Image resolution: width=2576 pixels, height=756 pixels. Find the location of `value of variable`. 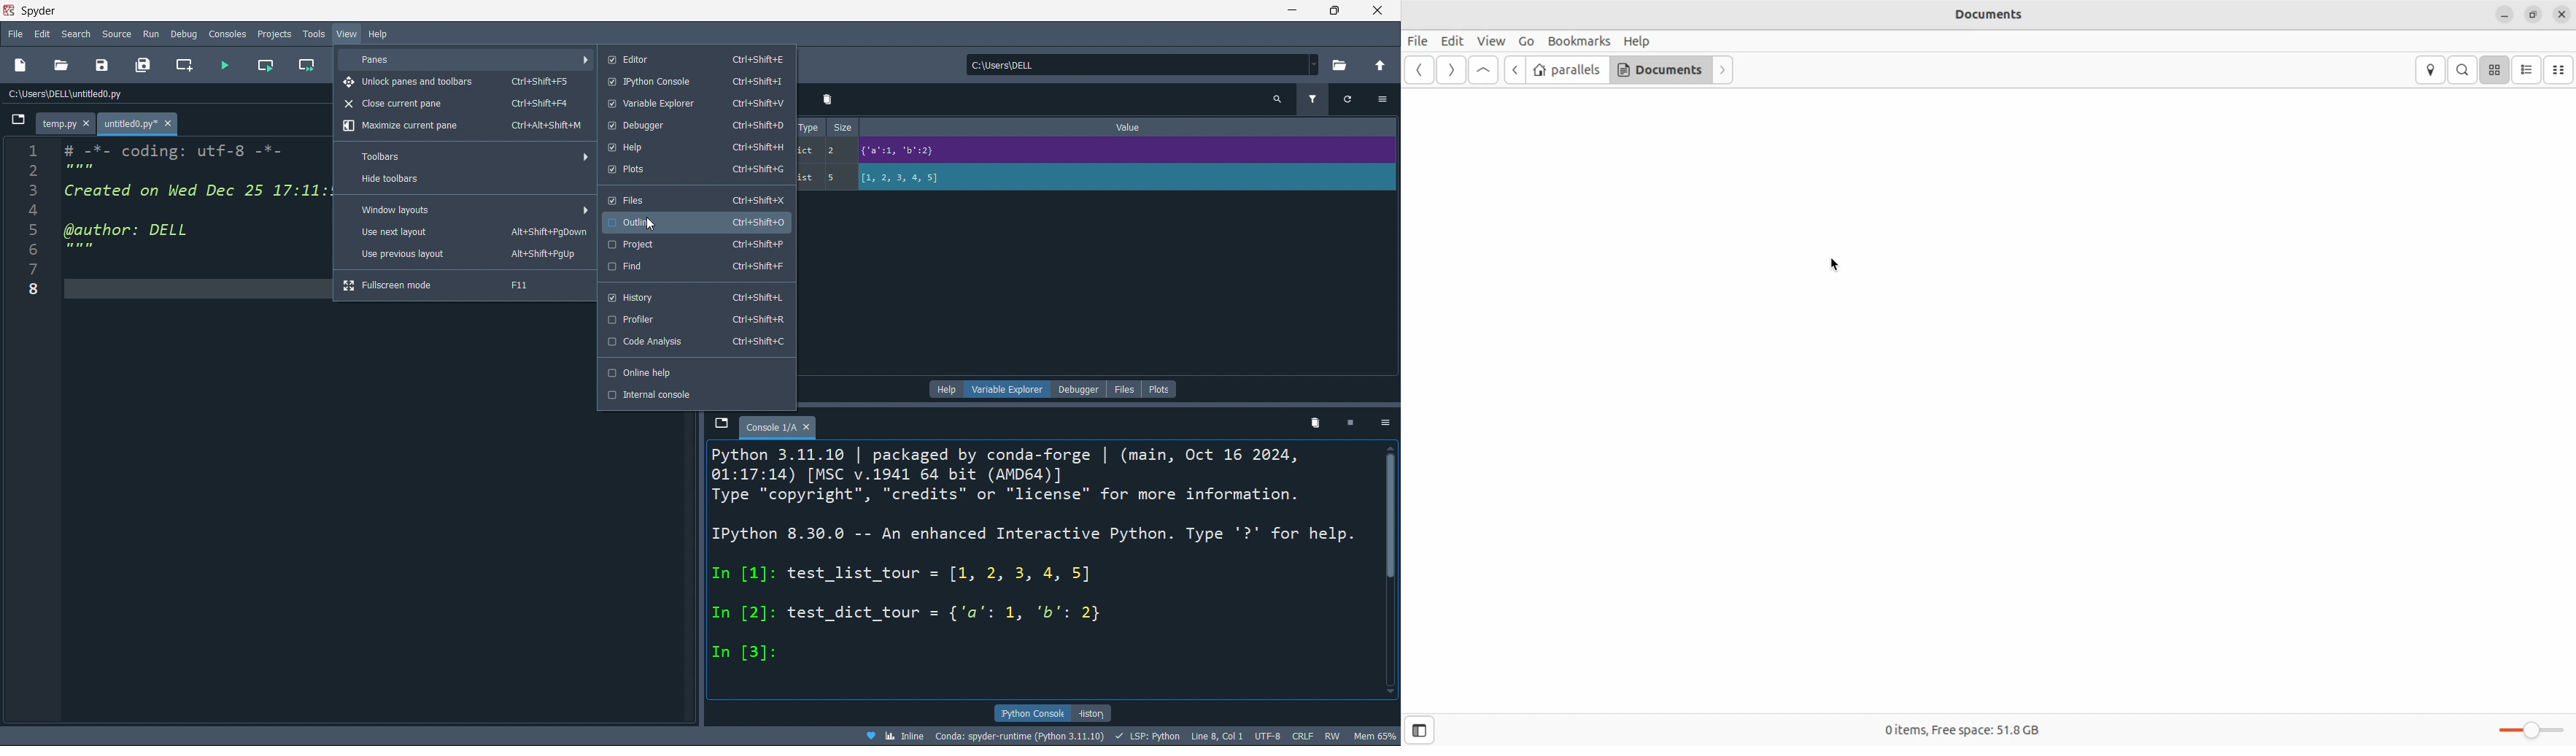

value of variable is located at coordinates (1117, 150).